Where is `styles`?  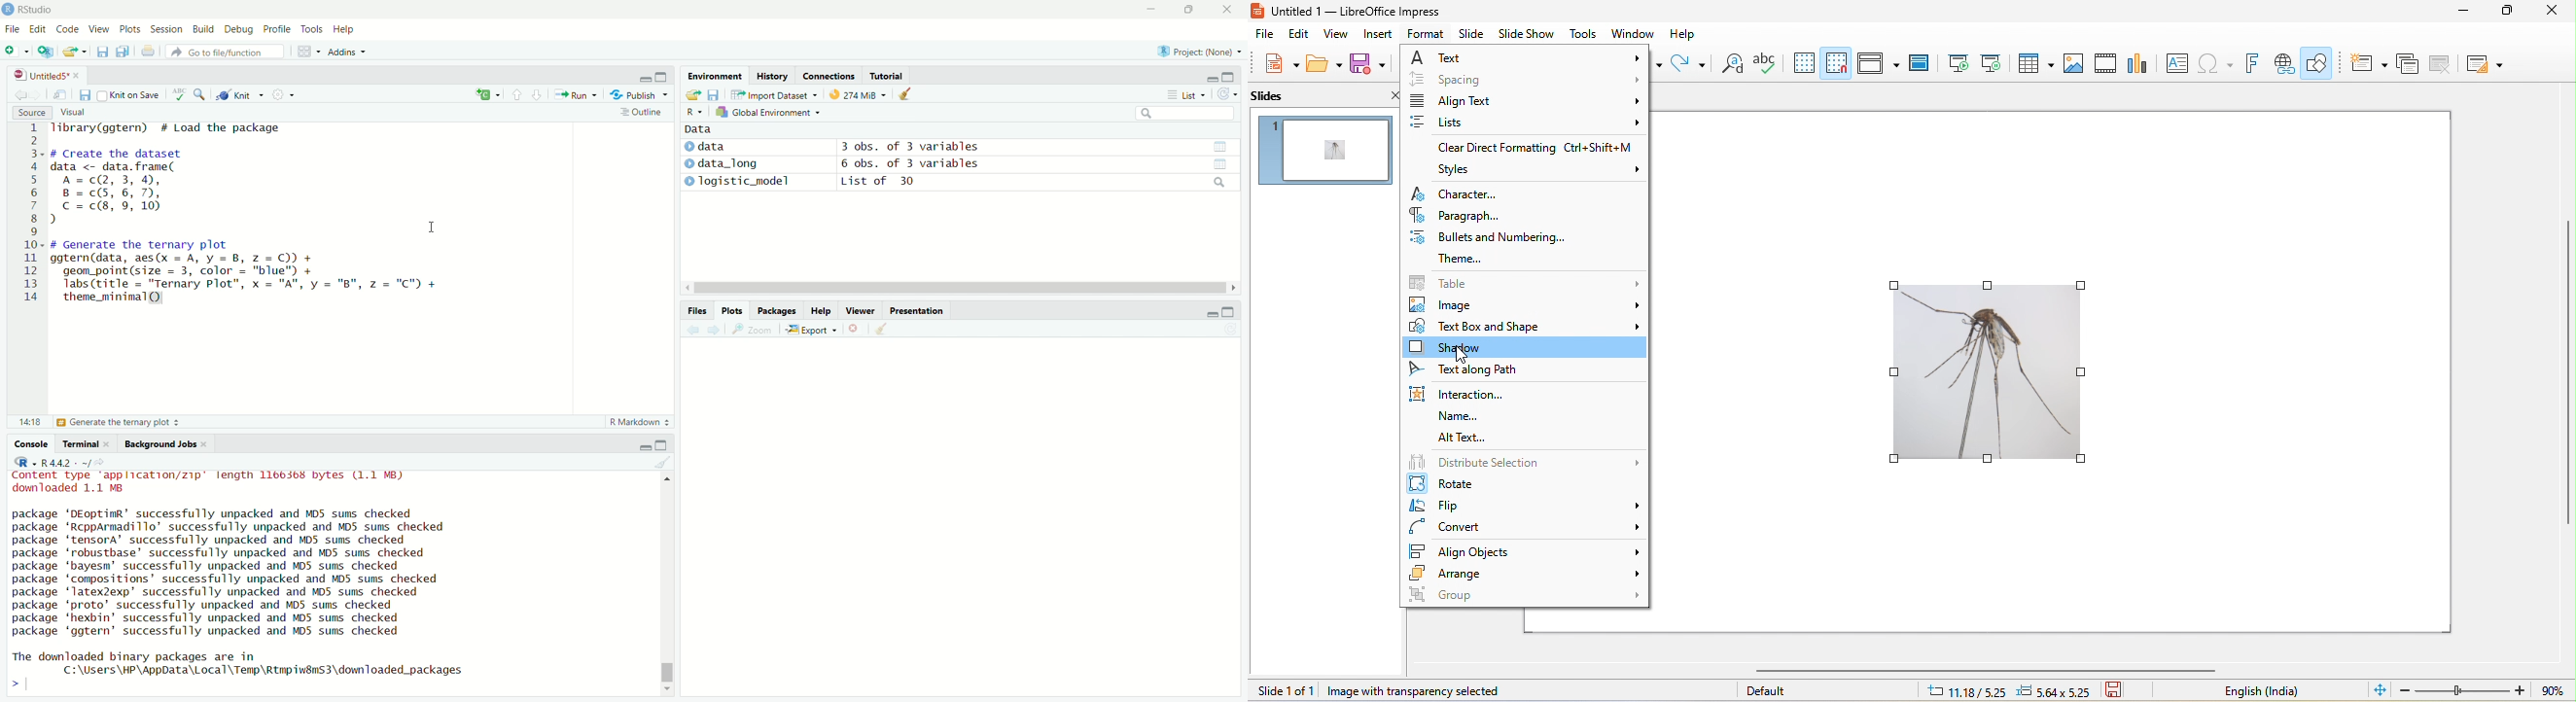
styles is located at coordinates (1535, 169).